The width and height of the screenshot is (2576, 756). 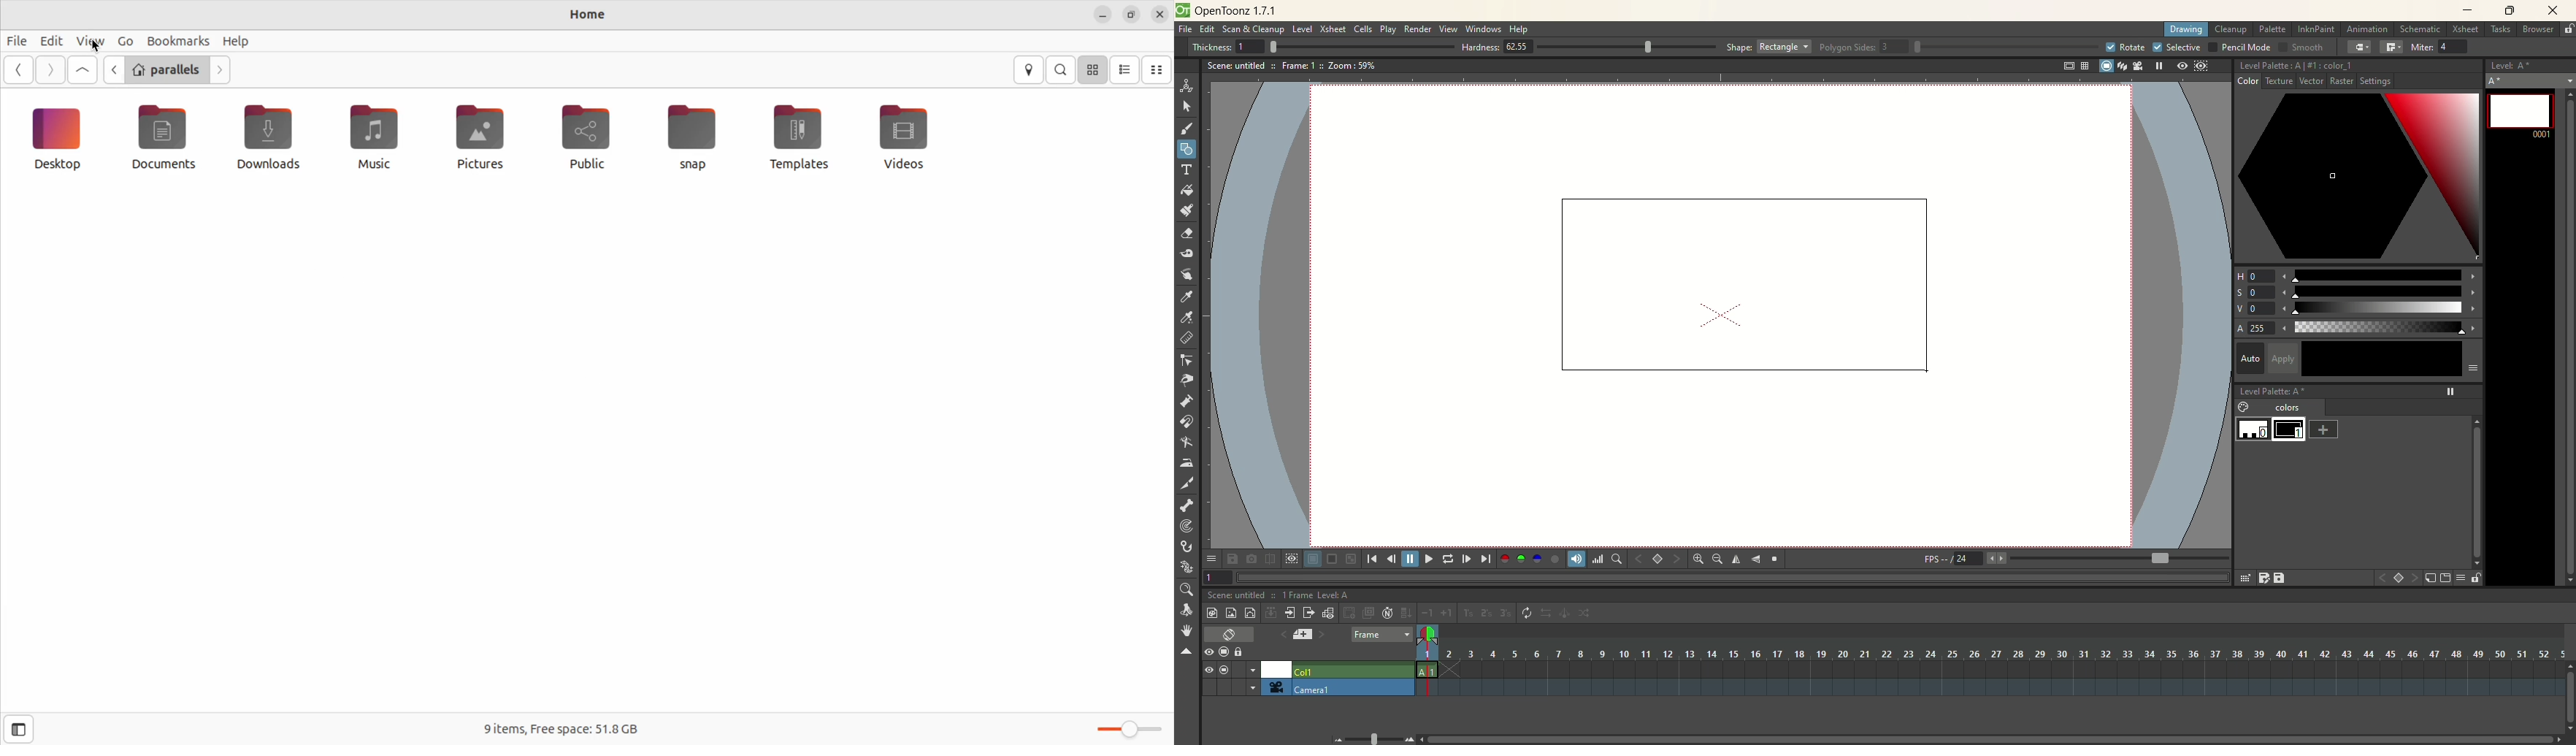 I want to click on pictures, so click(x=478, y=138).